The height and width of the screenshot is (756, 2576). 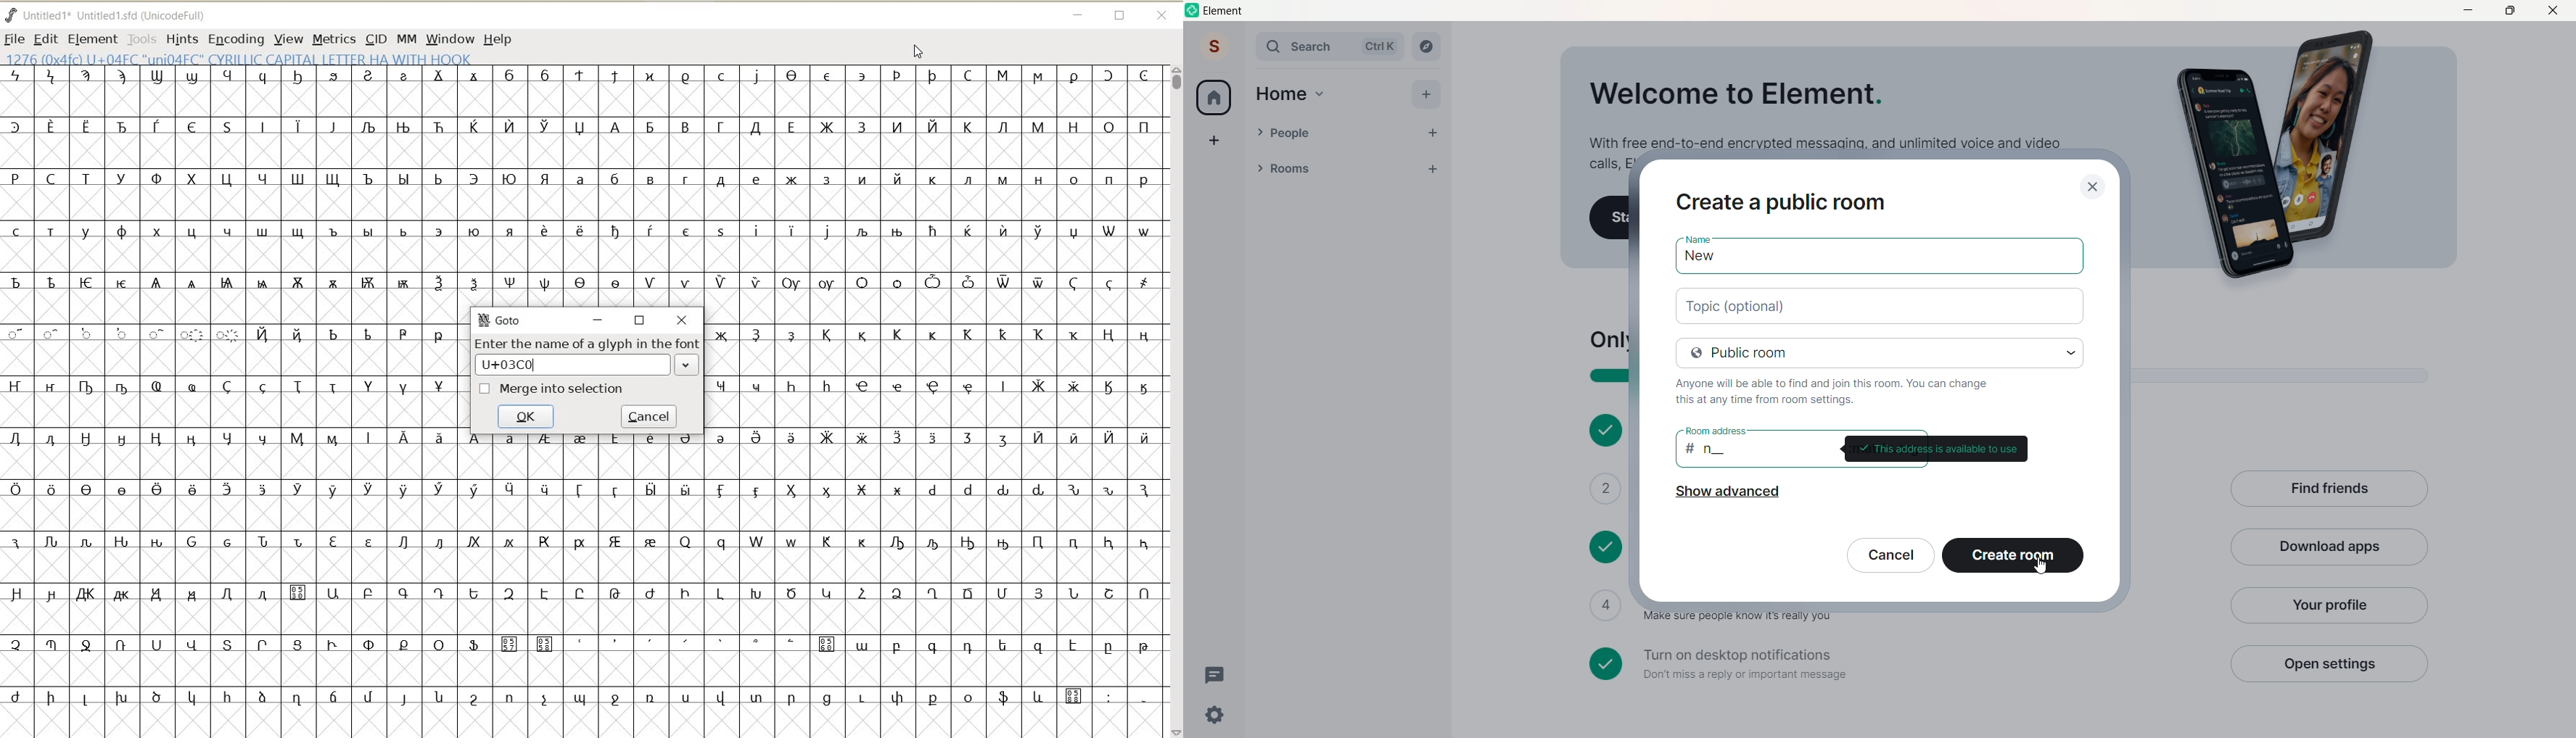 I want to click on Home, so click(x=1281, y=94).